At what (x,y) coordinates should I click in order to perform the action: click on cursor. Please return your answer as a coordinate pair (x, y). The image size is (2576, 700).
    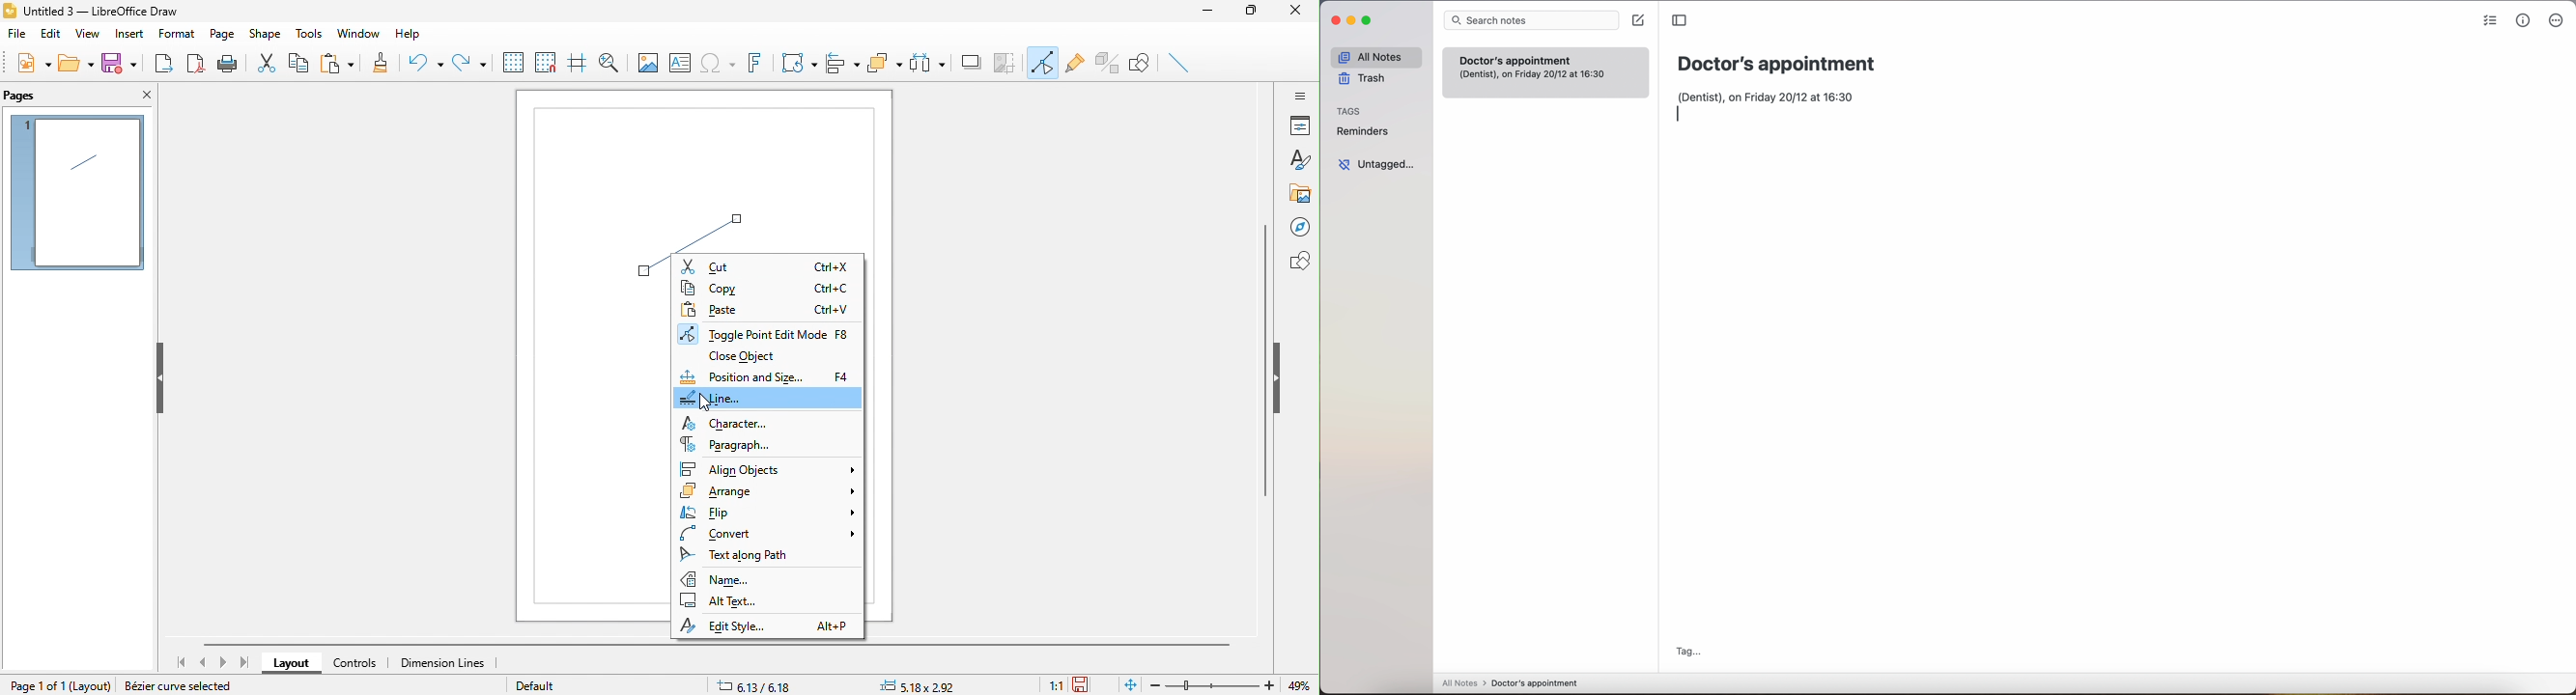
    Looking at the image, I should click on (701, 406).